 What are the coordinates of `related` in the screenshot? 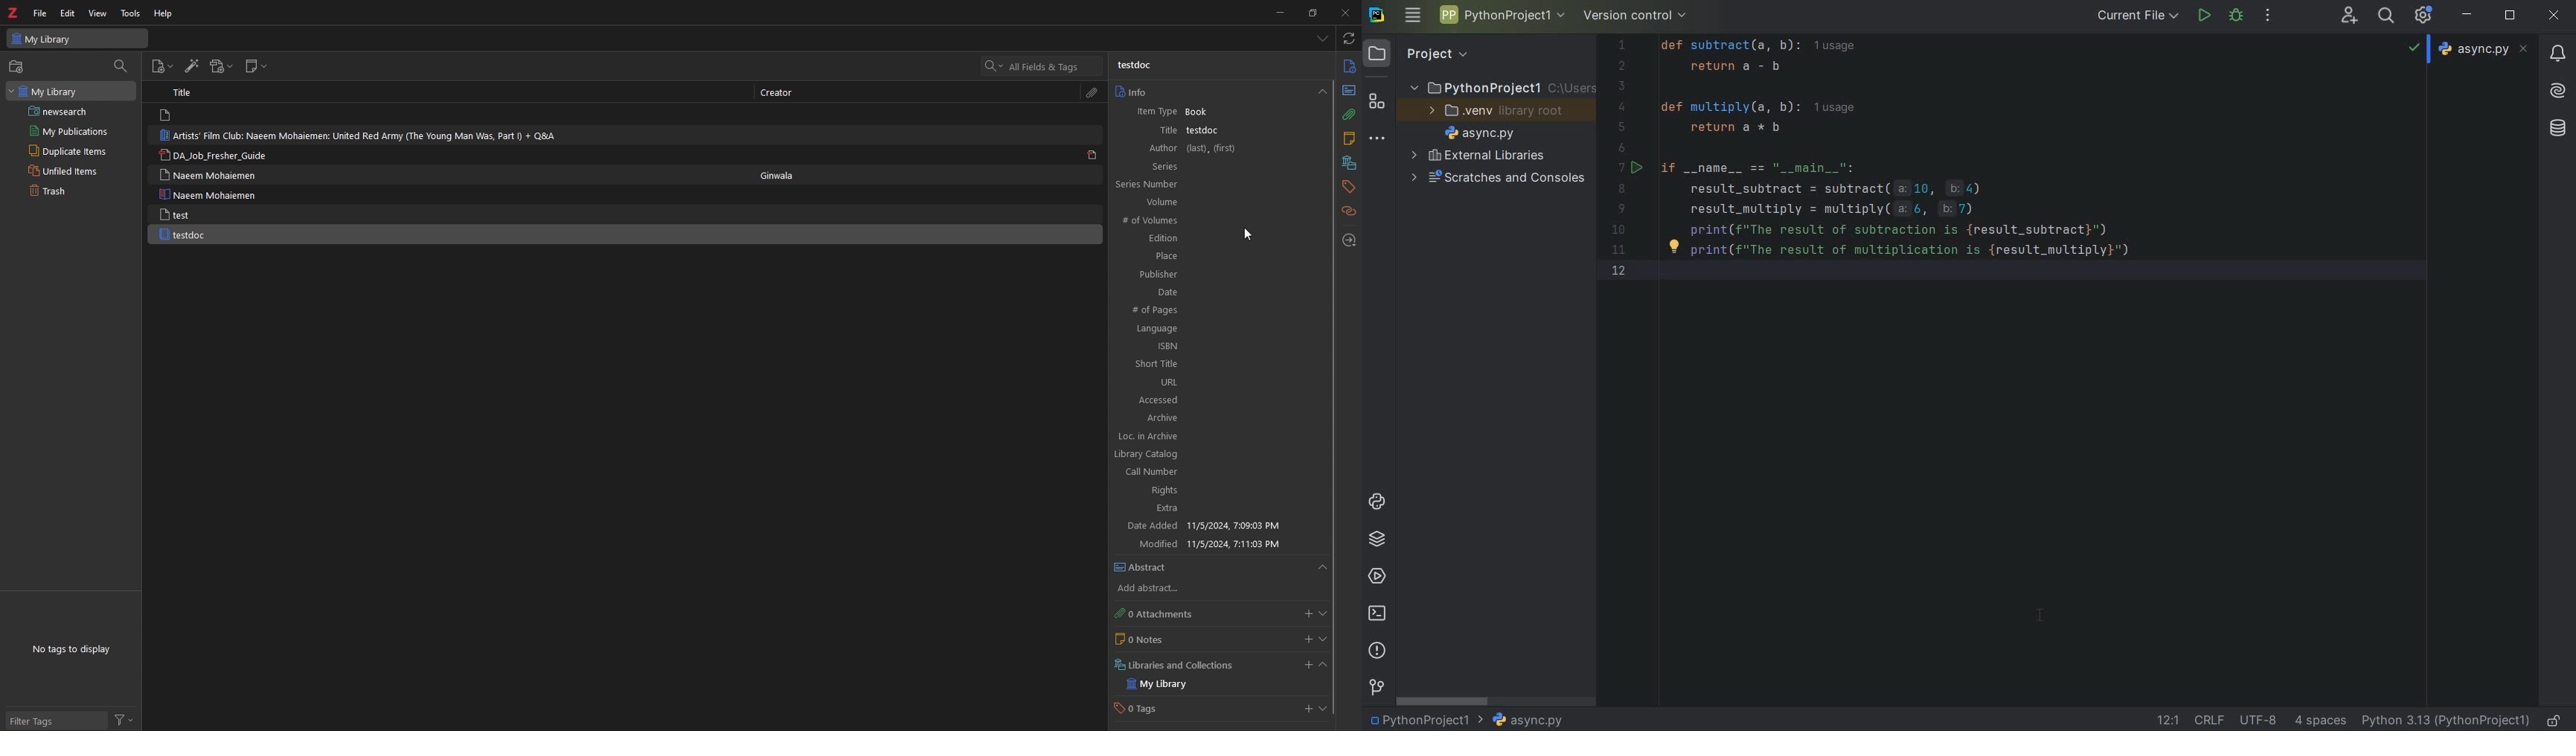 It's located at (1350, 211).